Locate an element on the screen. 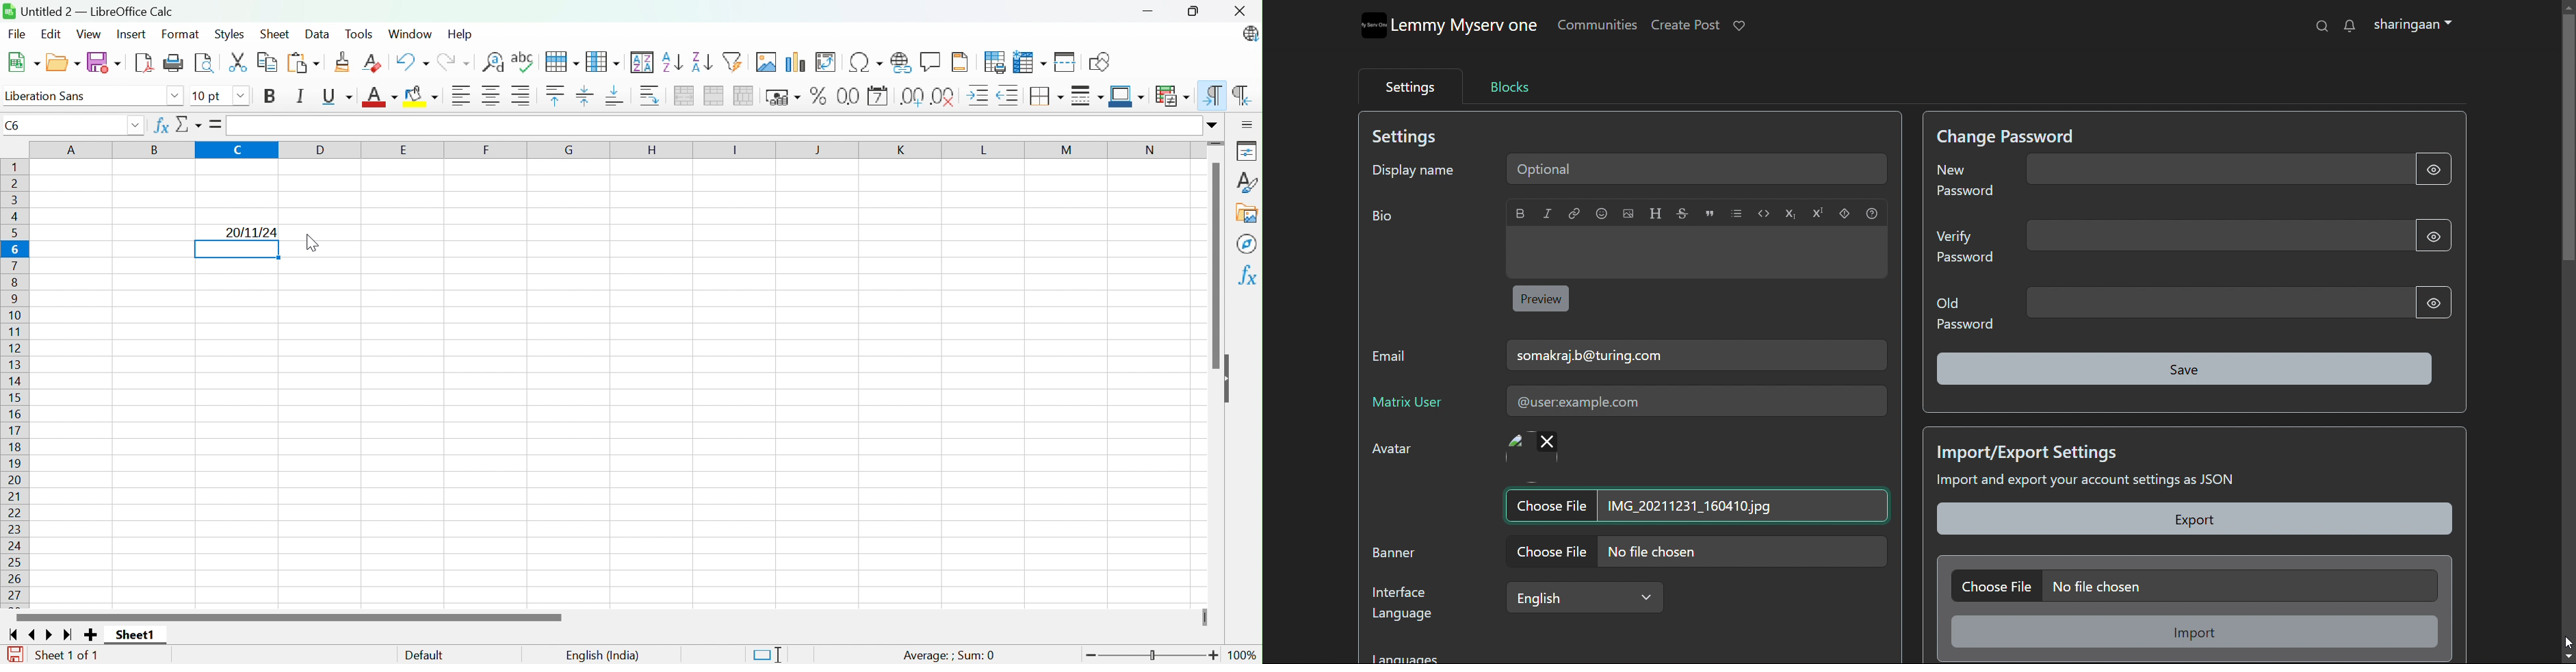 This screenshot has width=2576, height=672. Font name is located at coordinates (84, 97).